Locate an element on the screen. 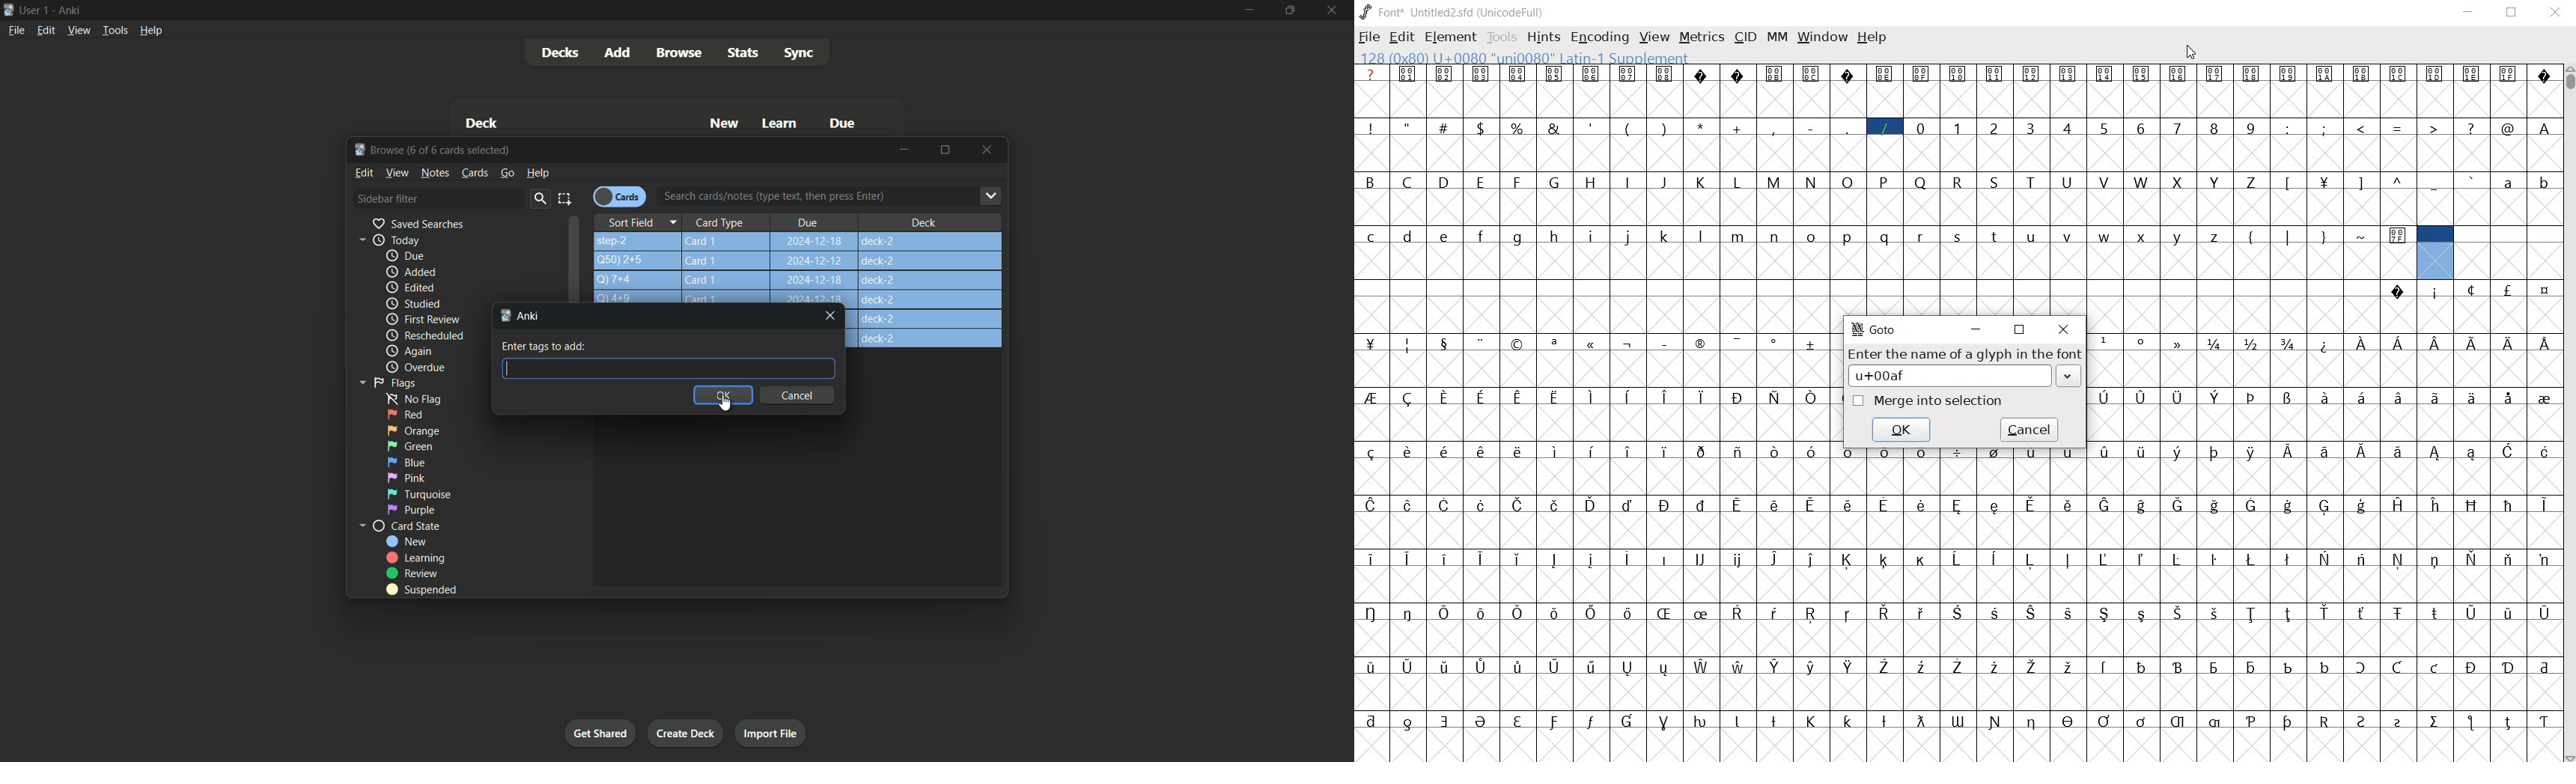  Symbol is located at coordinates (2104, 450).